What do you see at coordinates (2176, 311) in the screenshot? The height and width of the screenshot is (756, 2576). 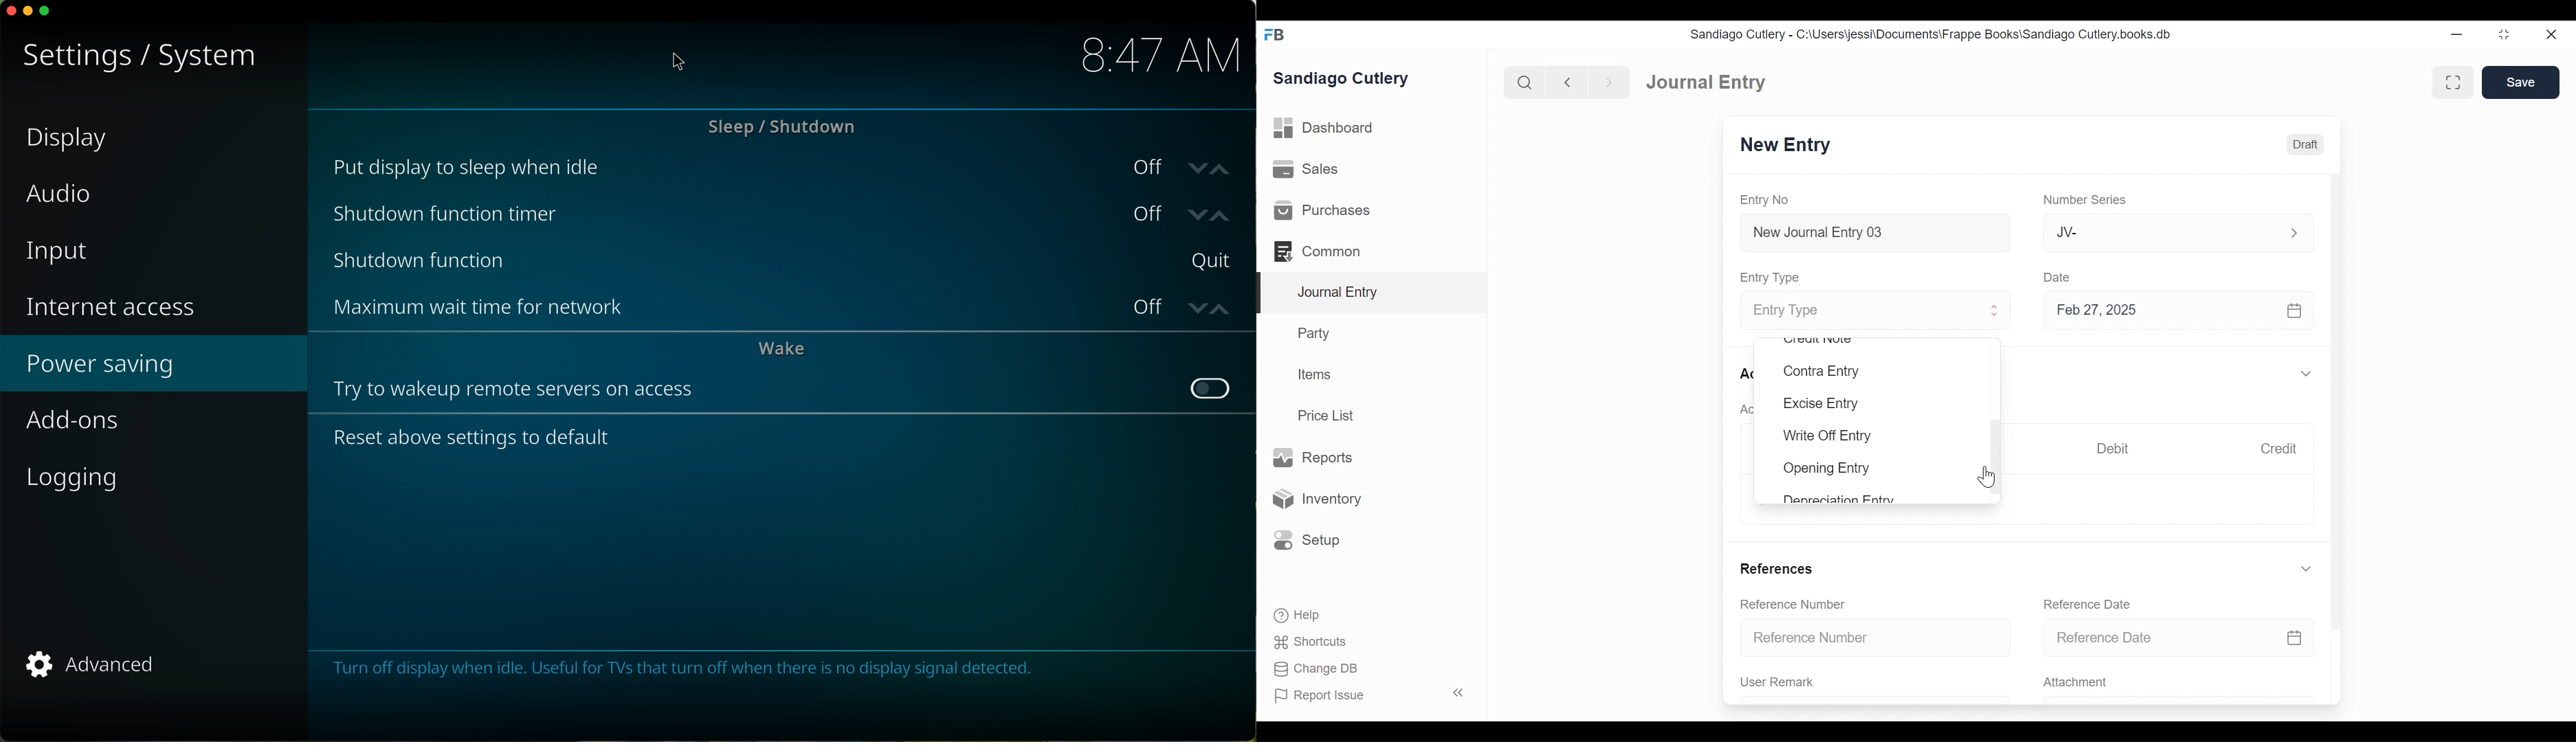 I see `Feb 27, 2025` at bounding box center [2176, 311].